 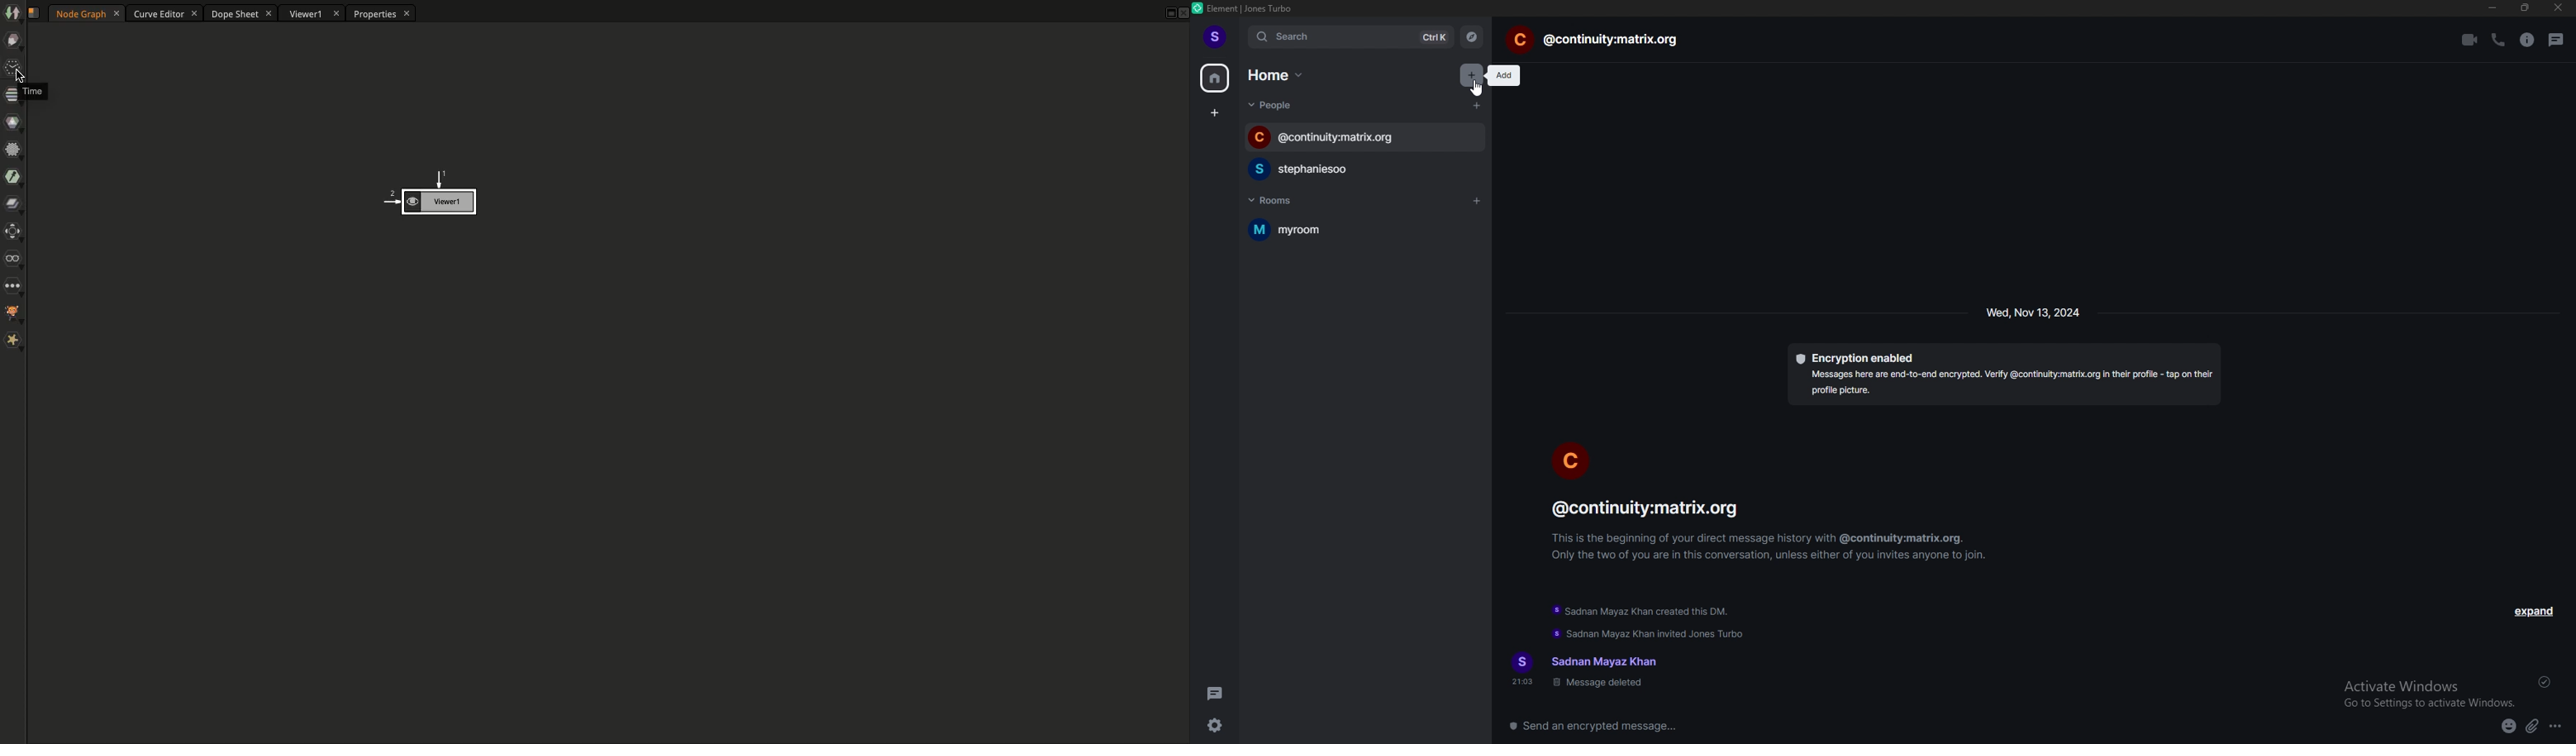 What do you see at coordinates (1216, 693) in the screenshot?
I see `threads` at bounding box center [1216, 693].